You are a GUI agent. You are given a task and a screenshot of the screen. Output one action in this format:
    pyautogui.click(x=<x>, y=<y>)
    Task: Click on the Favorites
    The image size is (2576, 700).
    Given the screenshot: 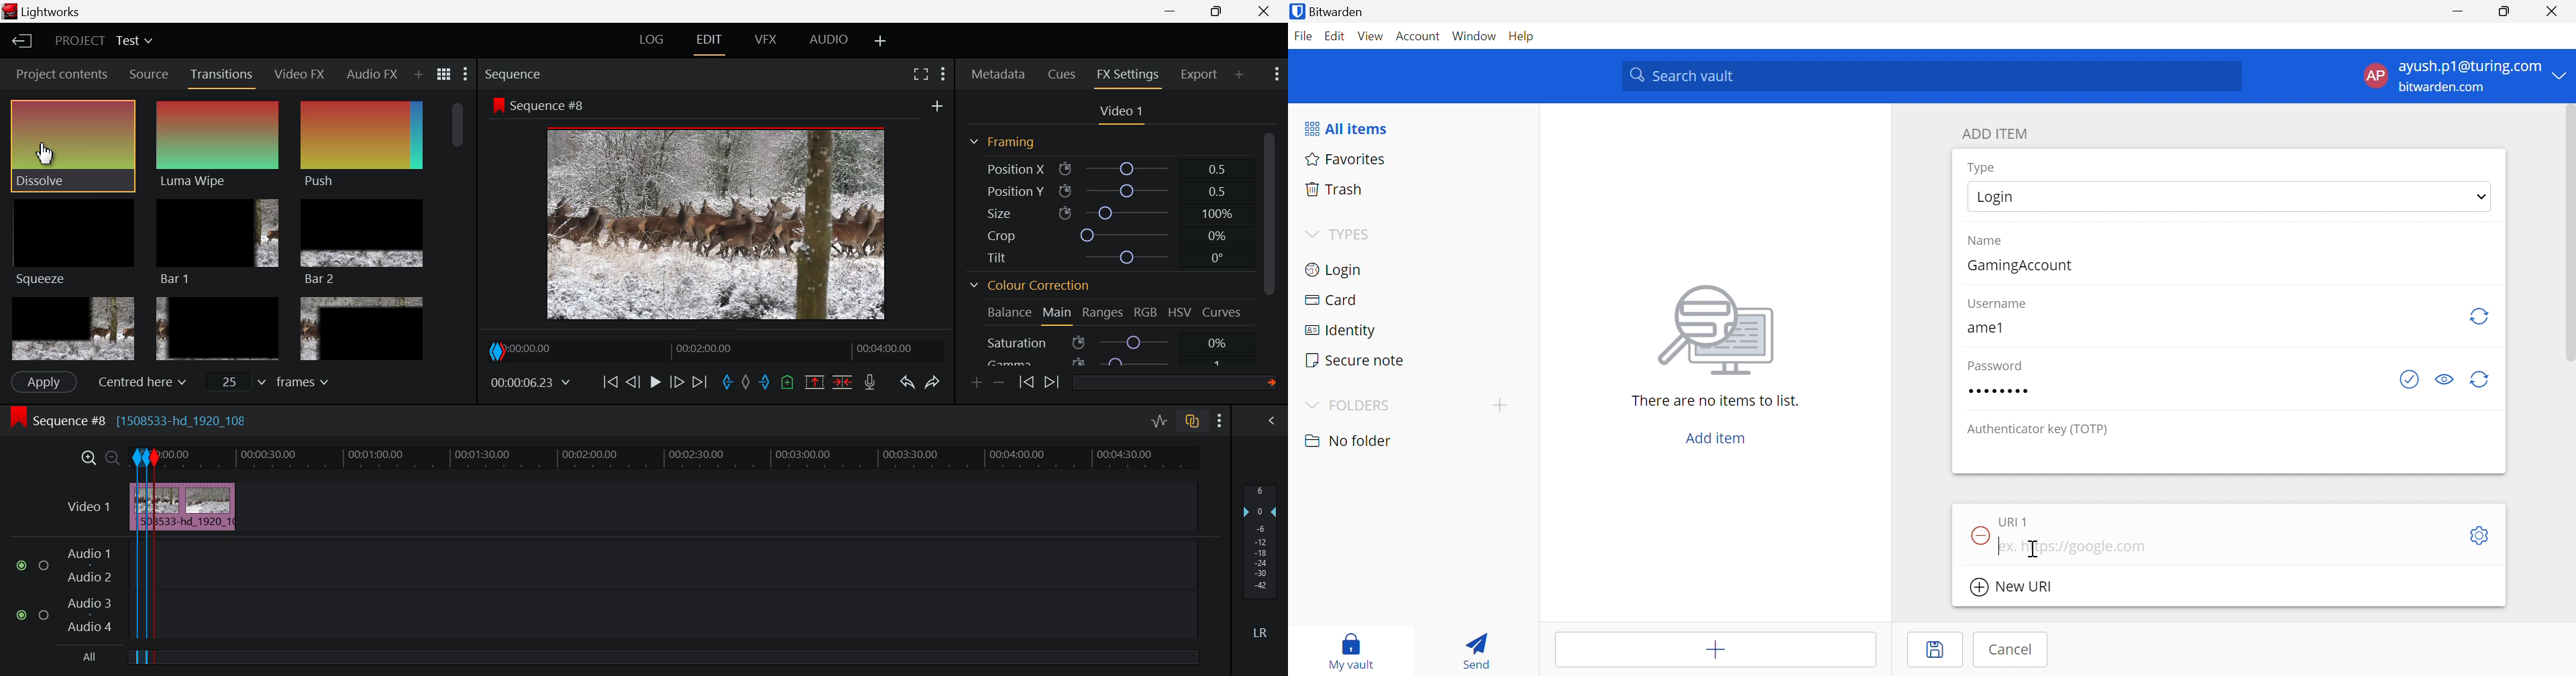 What is the action you would take?
    pyautogui.click(x=1346, y=160)
    